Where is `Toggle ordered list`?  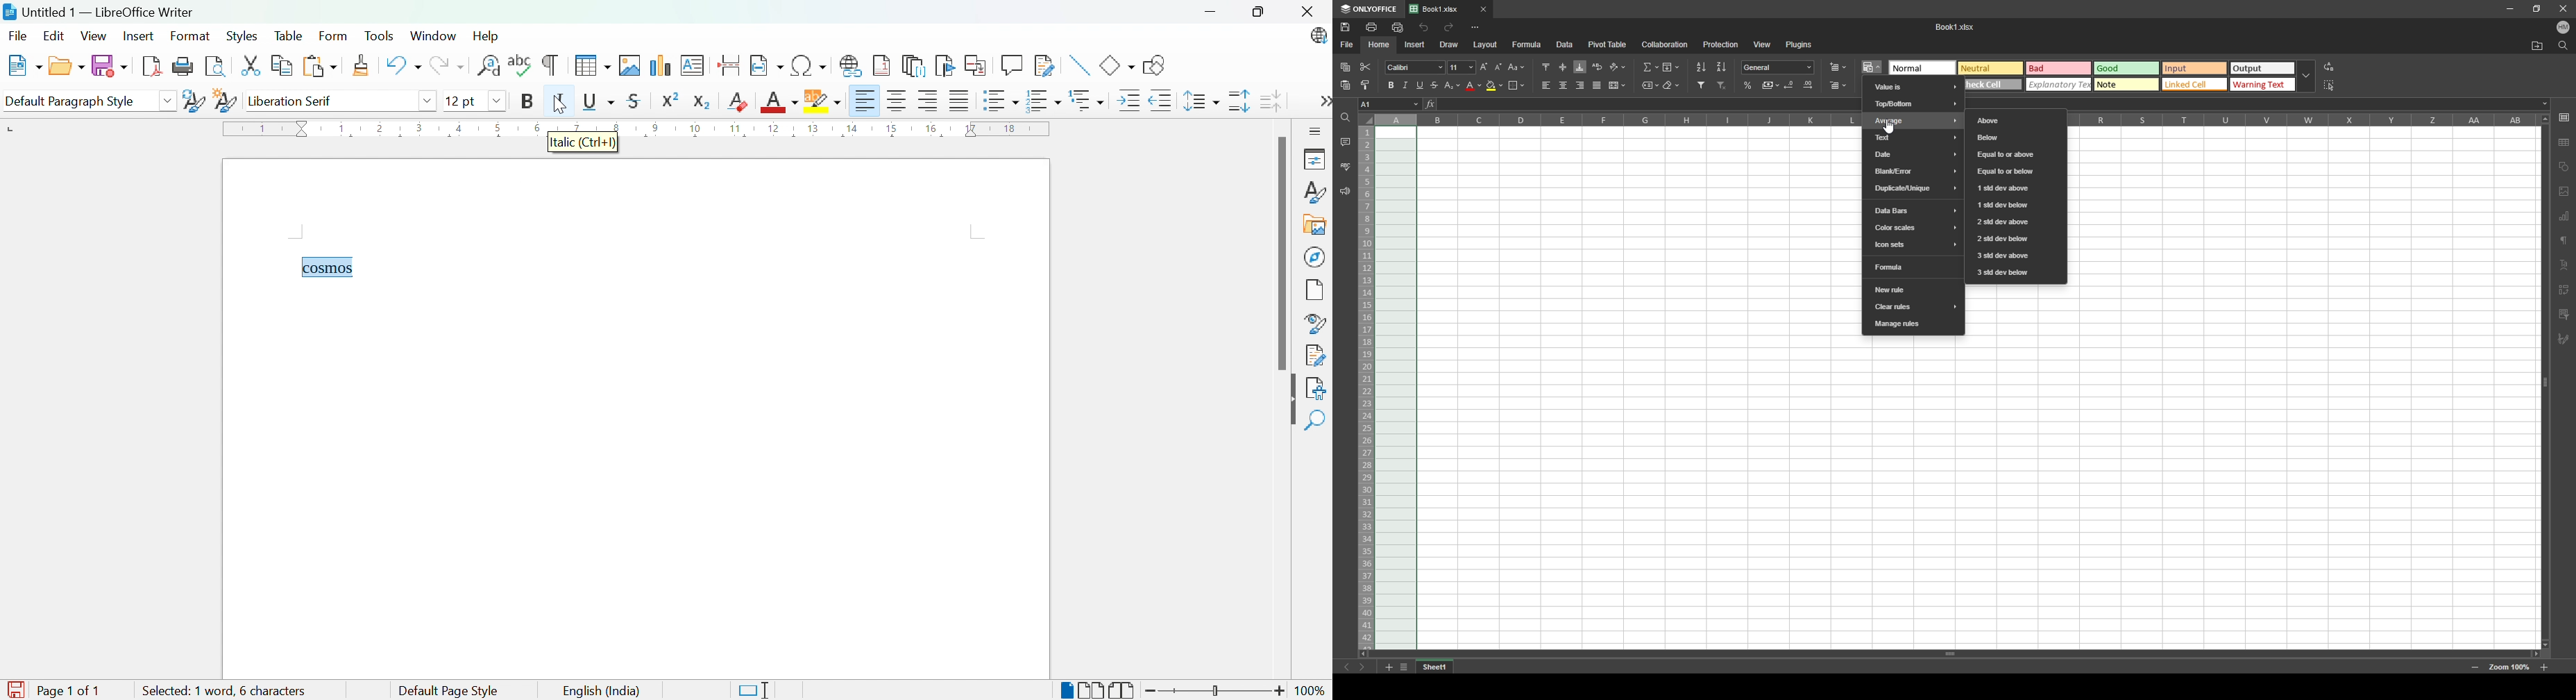 Toggle ordered list is located at coordinates (1044, 101).